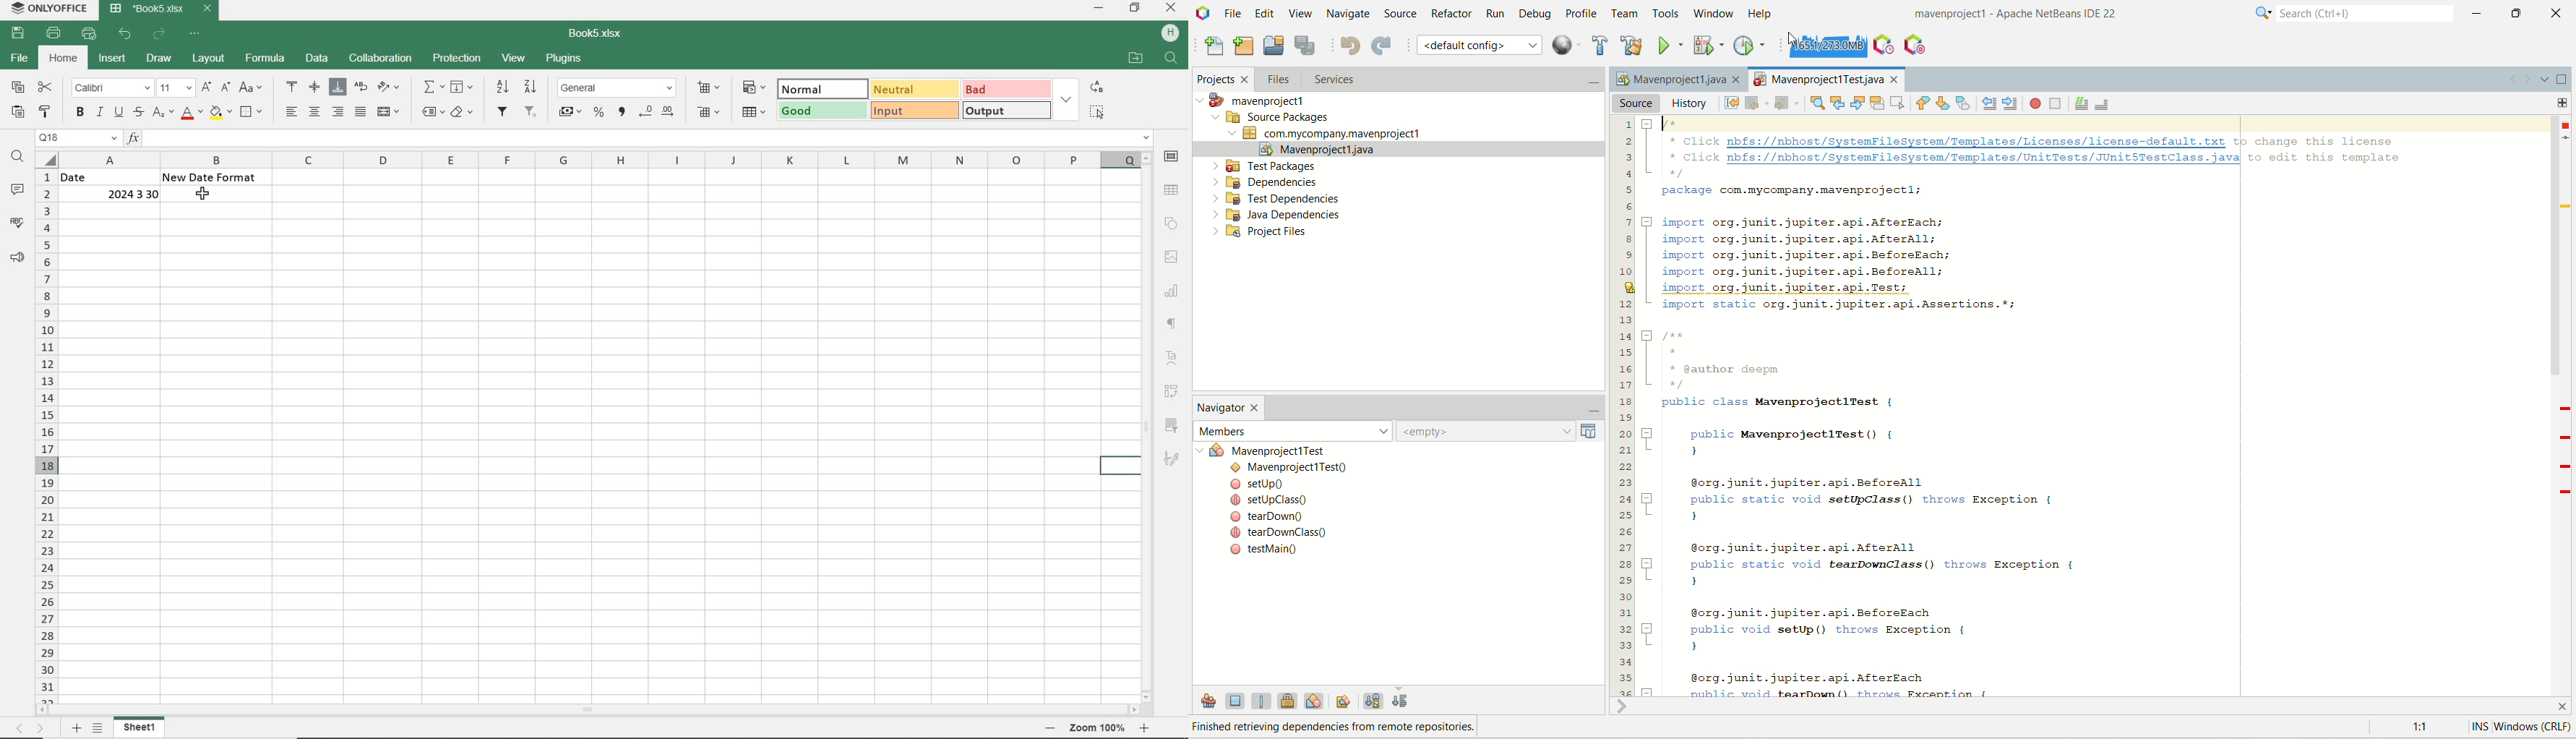 The height and width of the screenshot is (756, 2576). What do you see at coordinates (21, 59) in the screenshot?
I see `FILE` at bounding box center [21, 59].